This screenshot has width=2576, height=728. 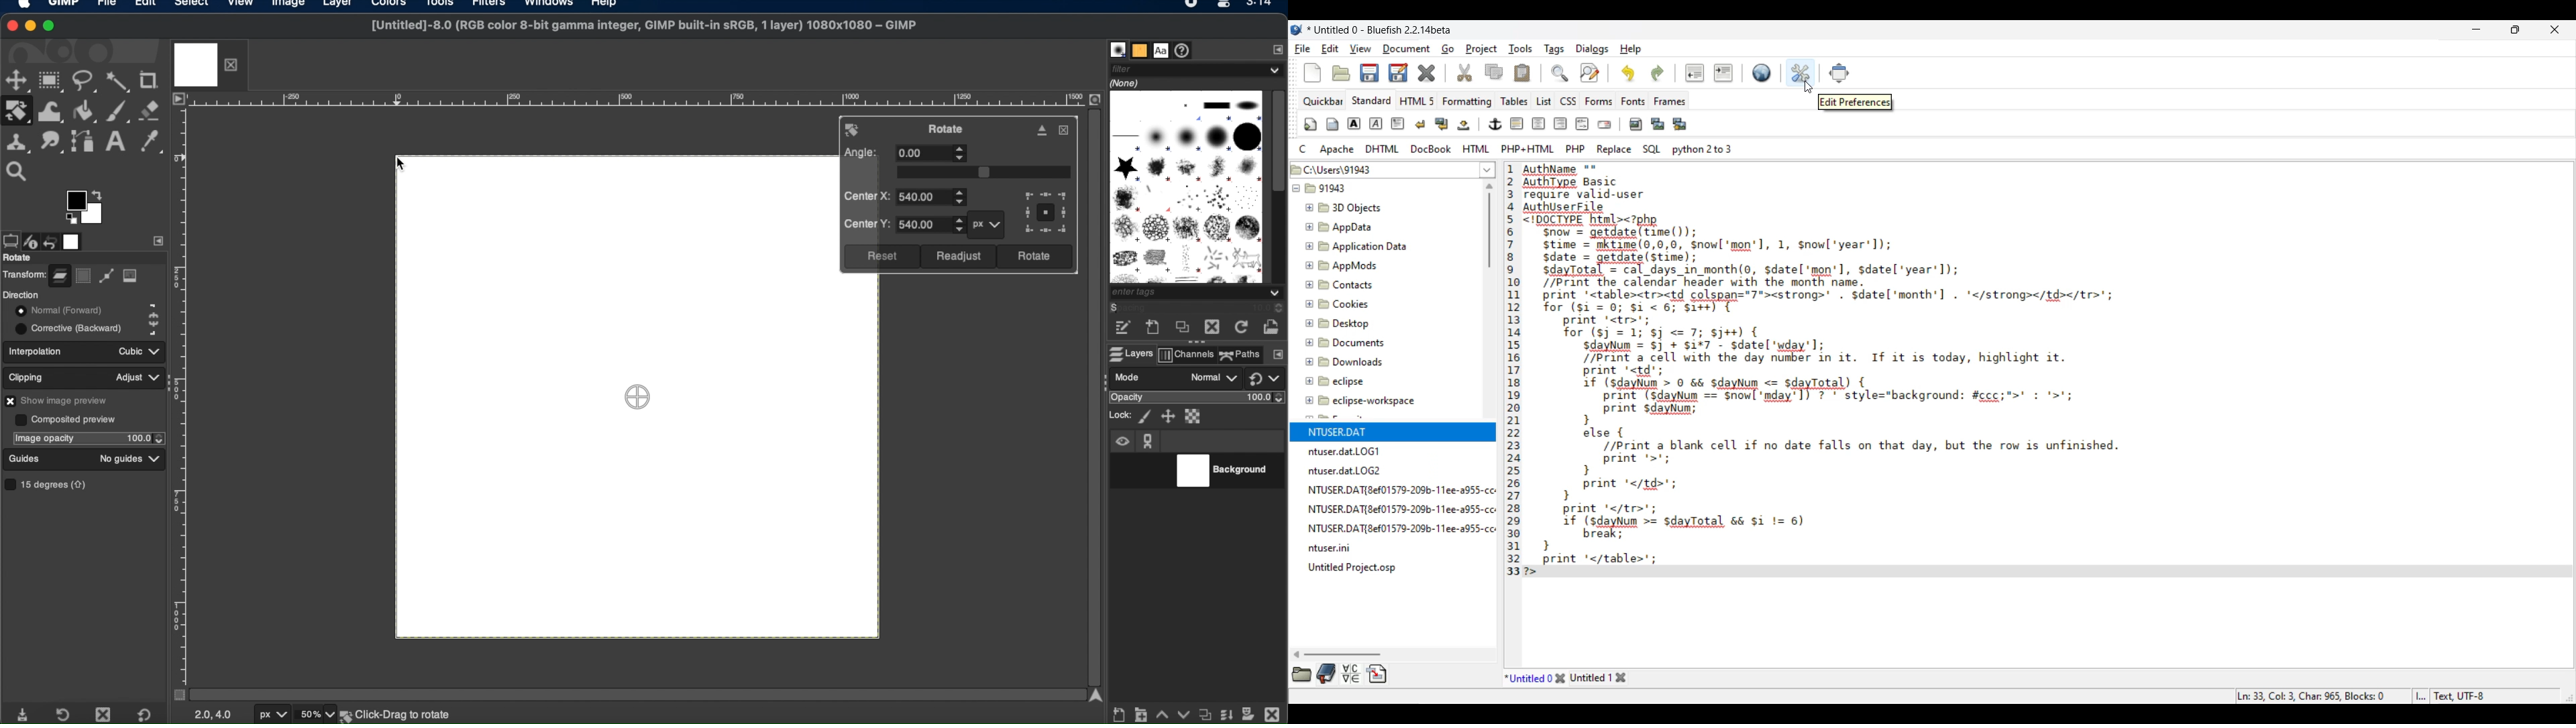 What do you see at coordinates (1323, 101) in the screenshot?
I see `Quickbar` at bounding box center [1323, 101].